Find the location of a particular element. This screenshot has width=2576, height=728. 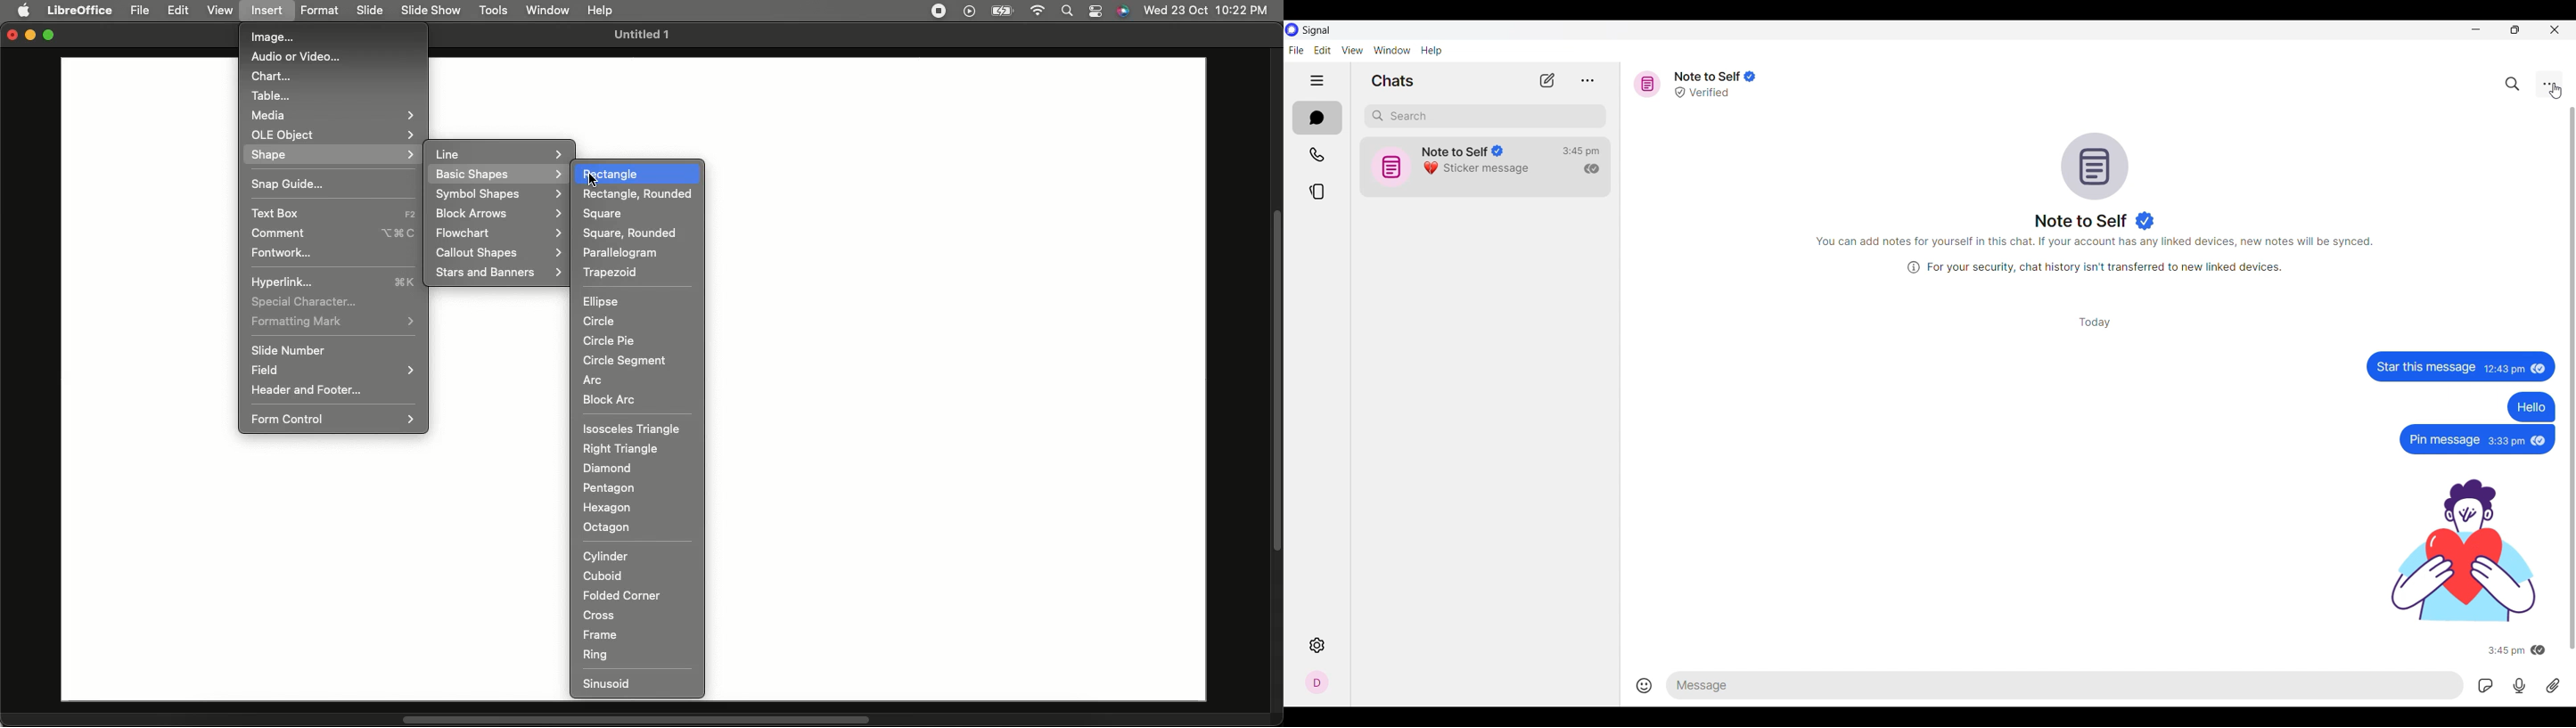

Voice control is located at coordinates (1122, 12).